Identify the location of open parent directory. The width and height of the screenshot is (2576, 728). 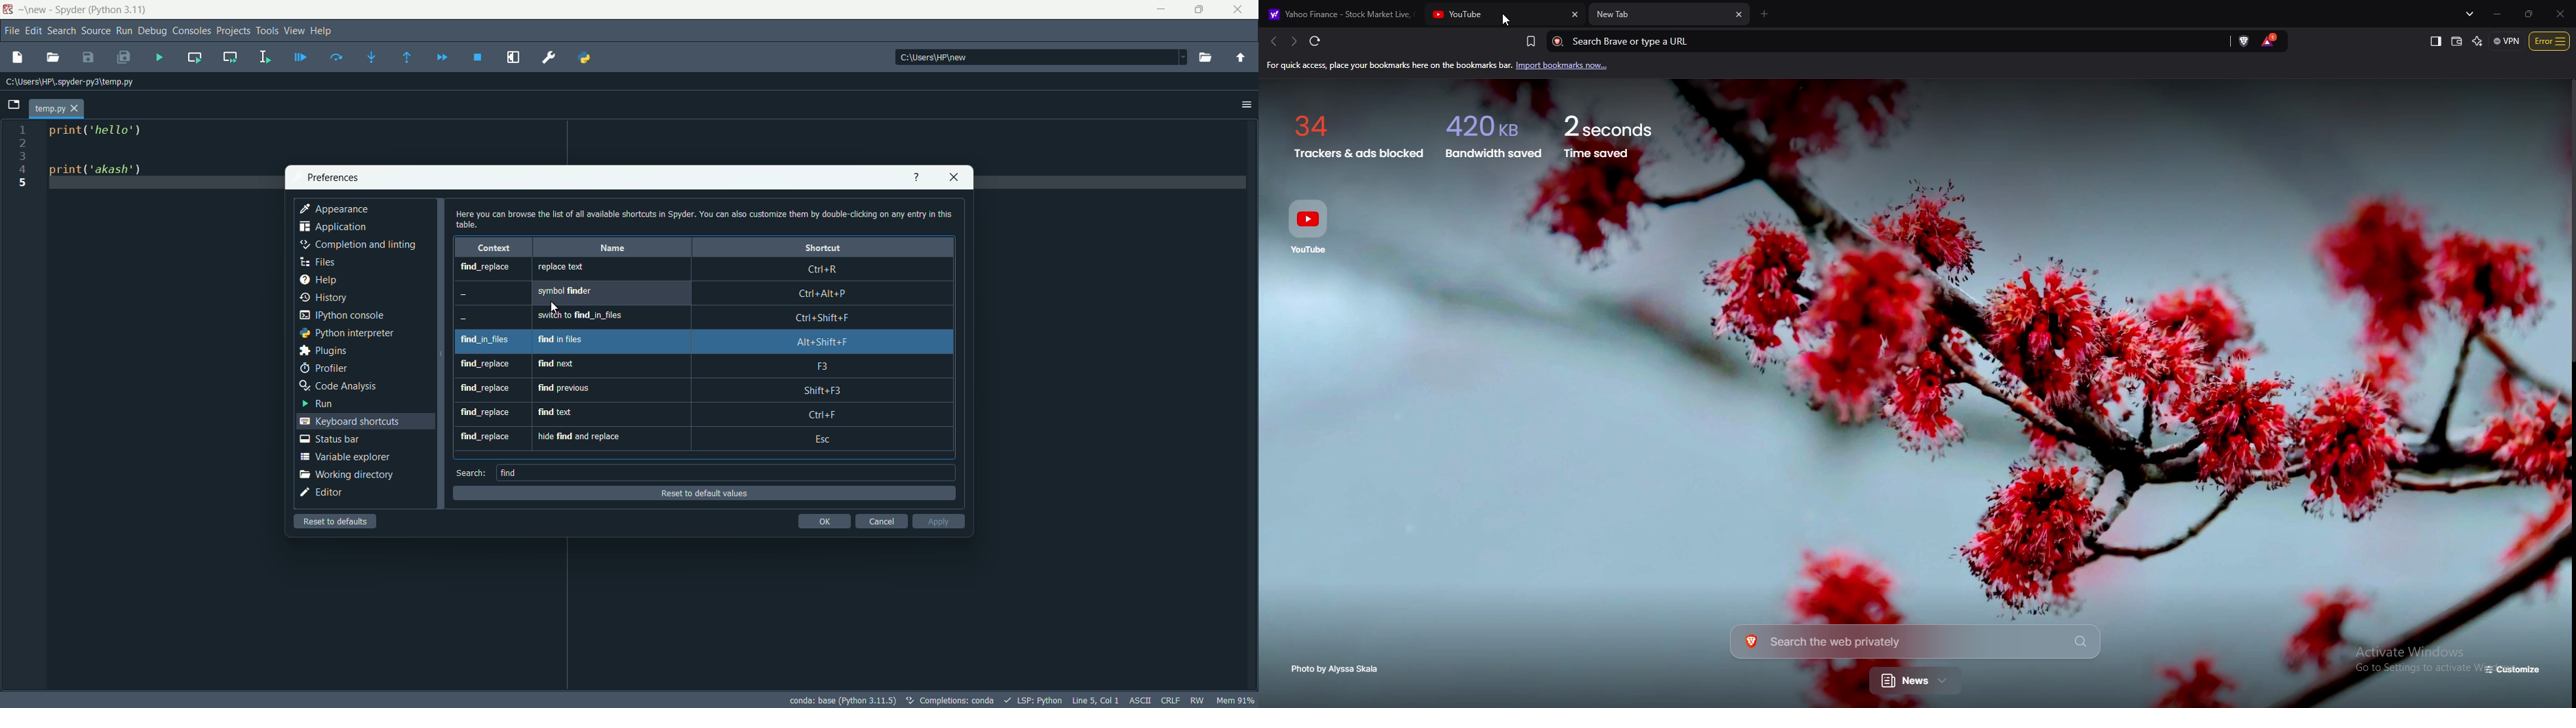
(1242, 58).